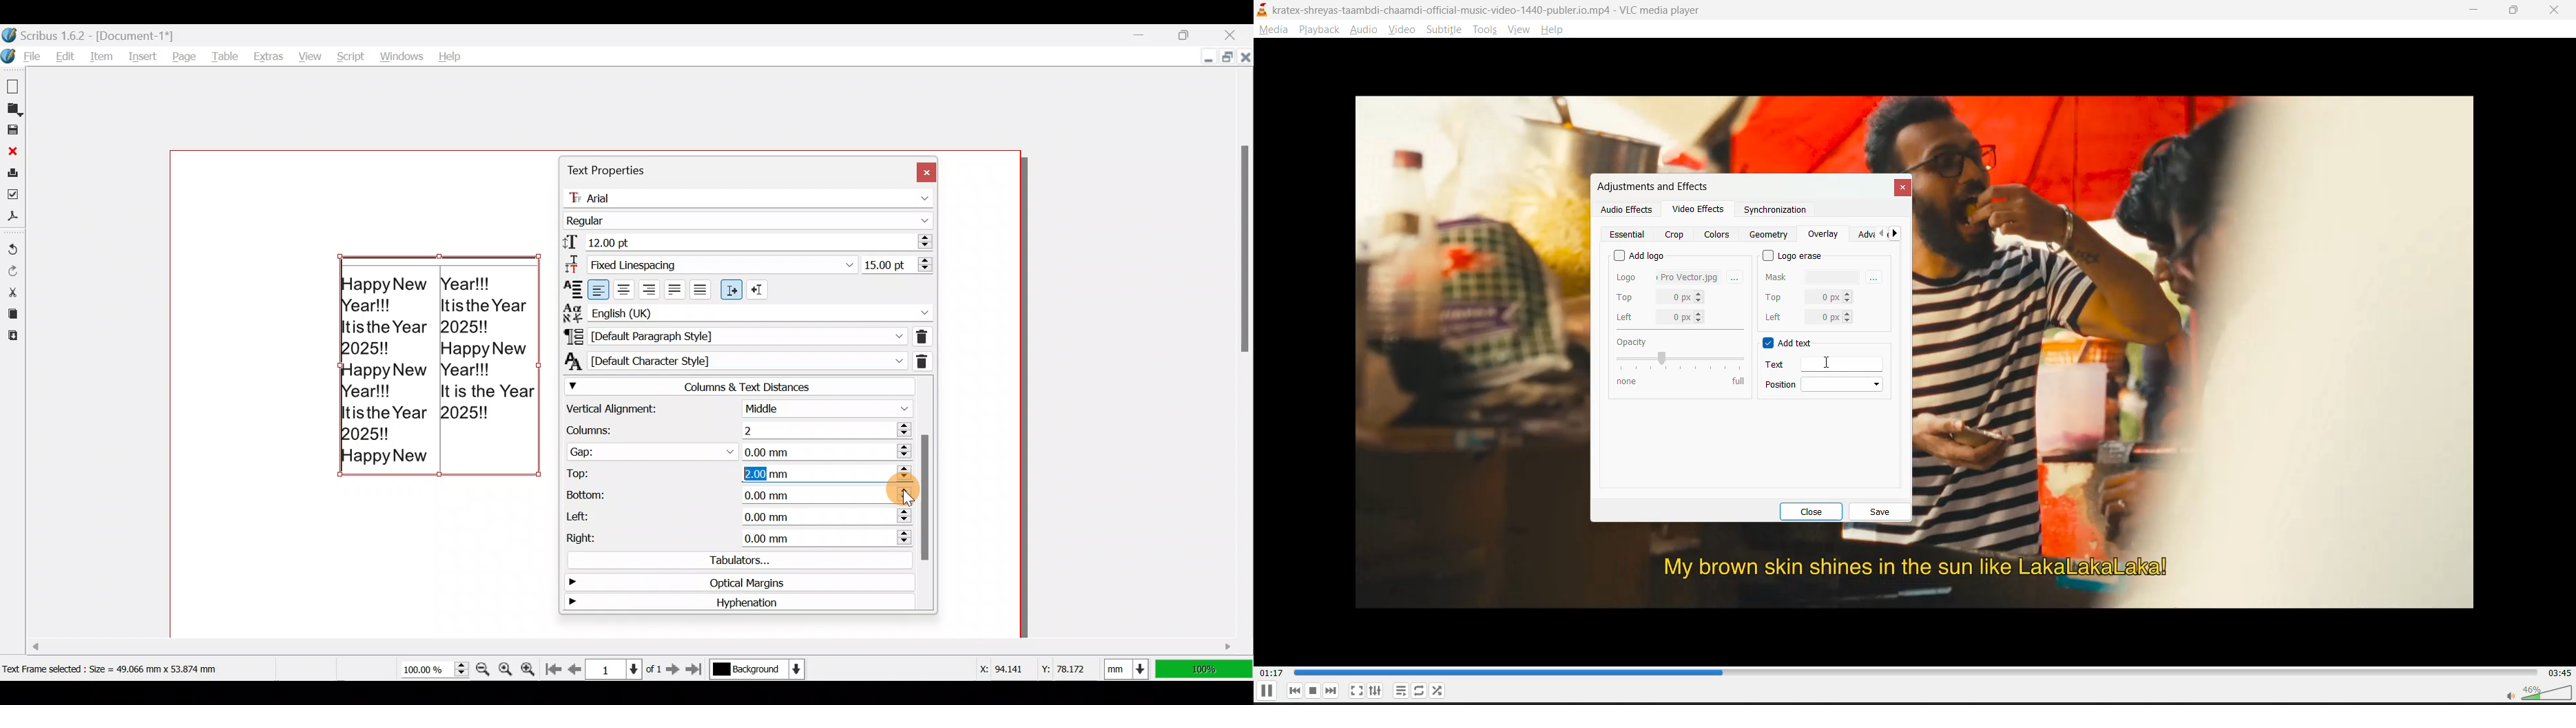  Describe the element at coordinates (12, 151) in the screenshot. I see `Close` at that location.